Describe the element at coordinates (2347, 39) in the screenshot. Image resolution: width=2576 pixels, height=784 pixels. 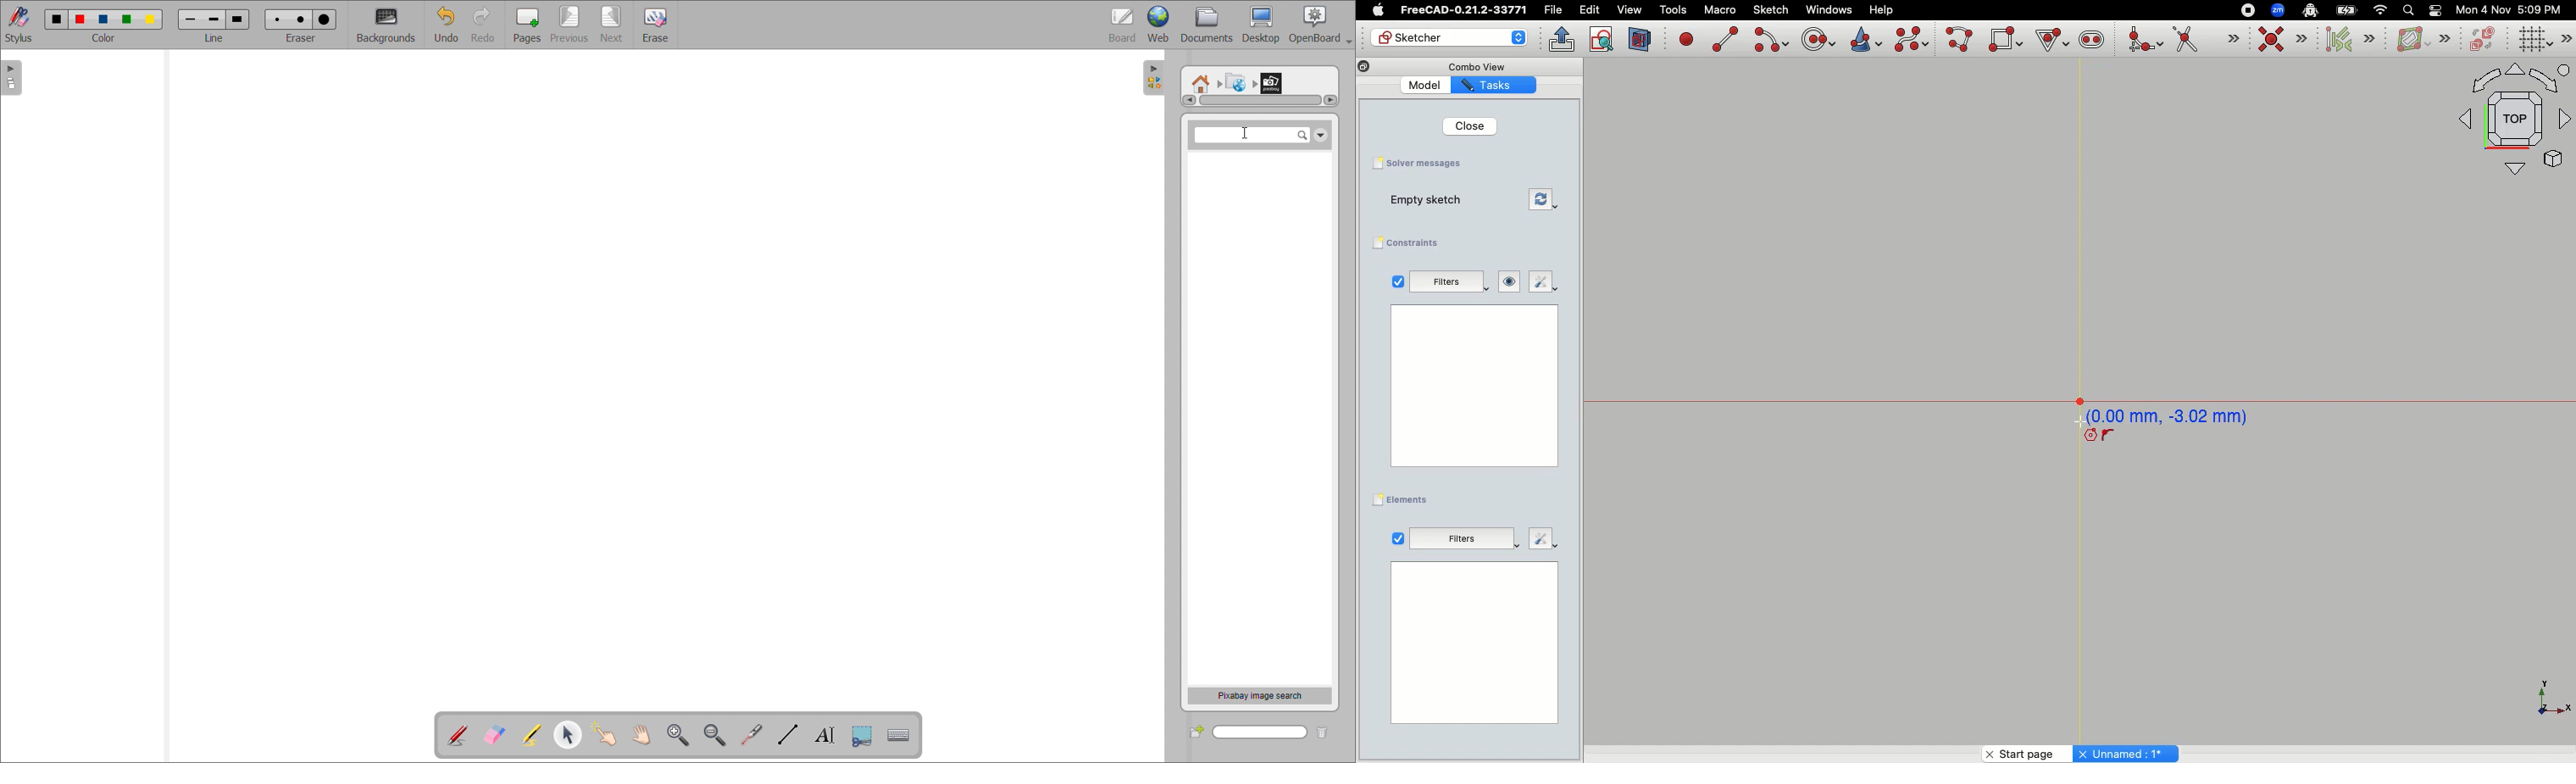
I see `Select associated constraints` at that location.